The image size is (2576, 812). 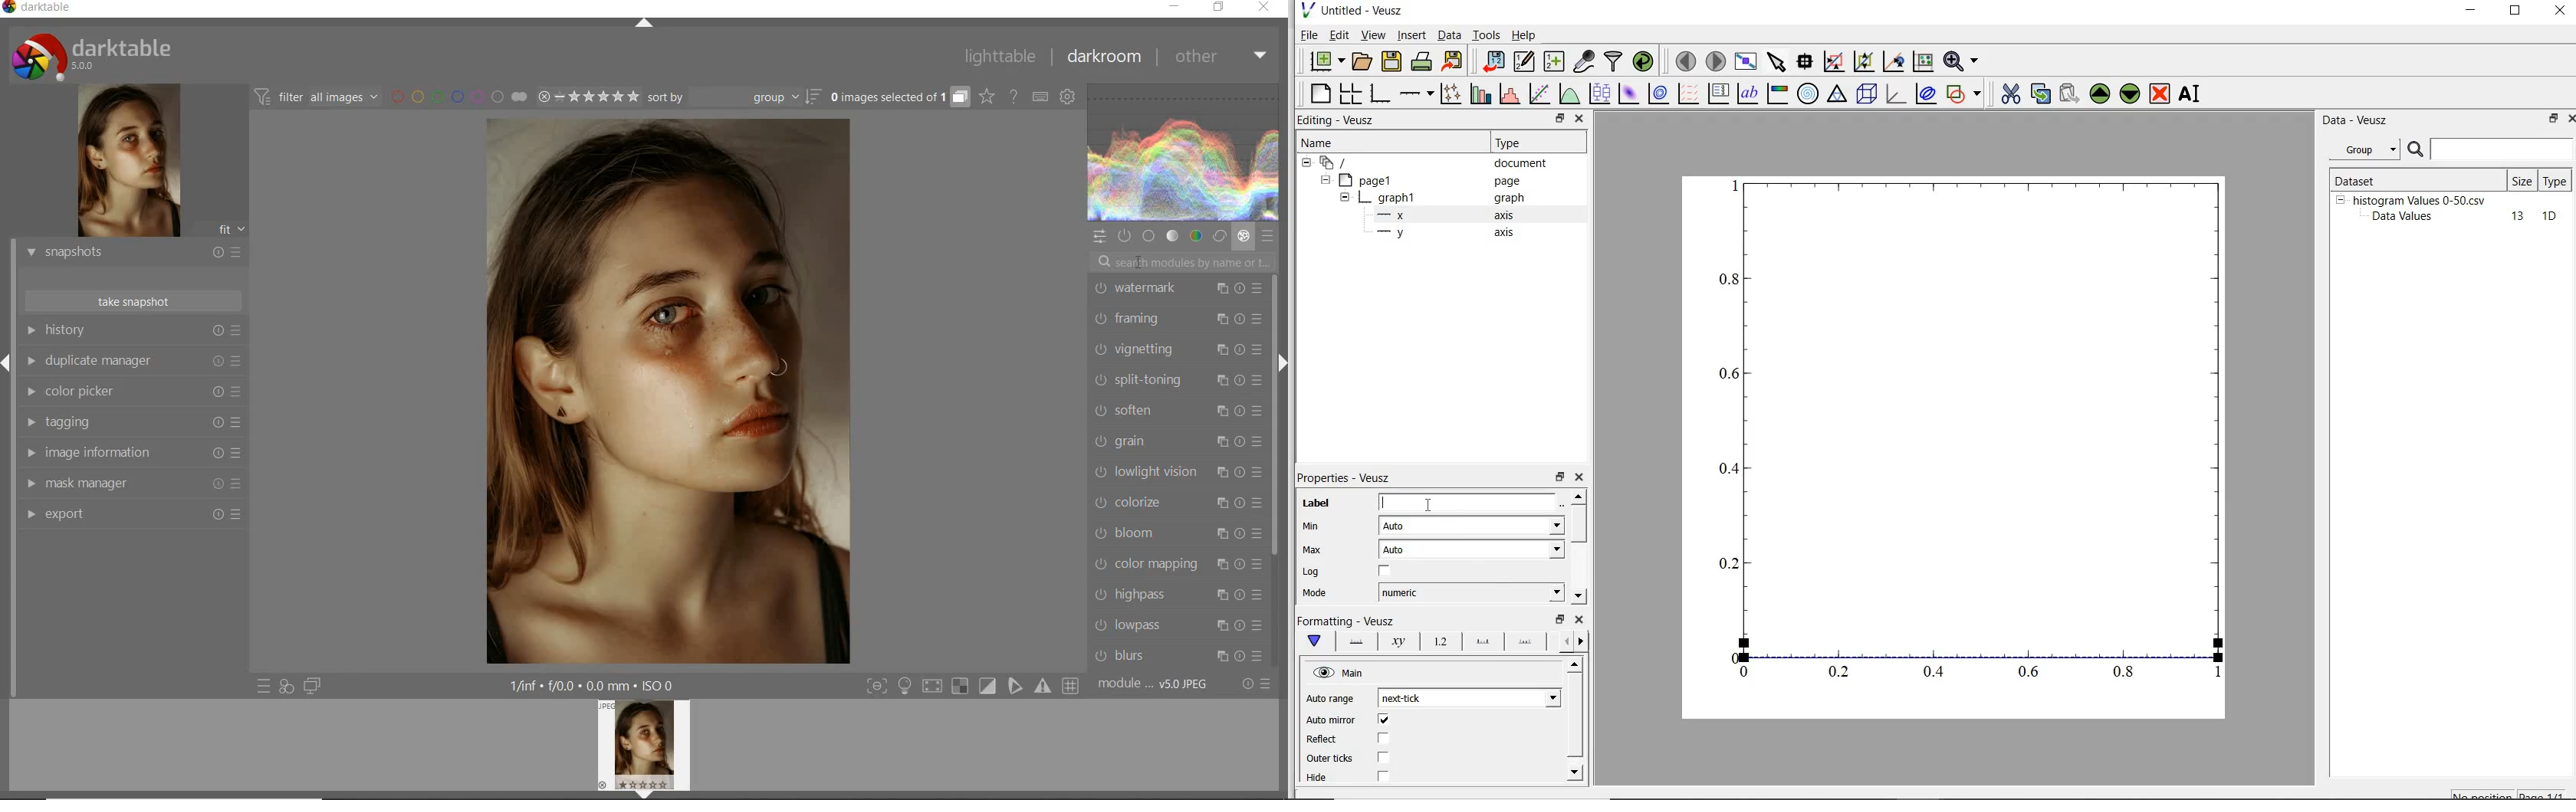 What do you see at coordinates (1390, 200) in the screenshot?
I see `graph1` at bounding box center [1390, 200].